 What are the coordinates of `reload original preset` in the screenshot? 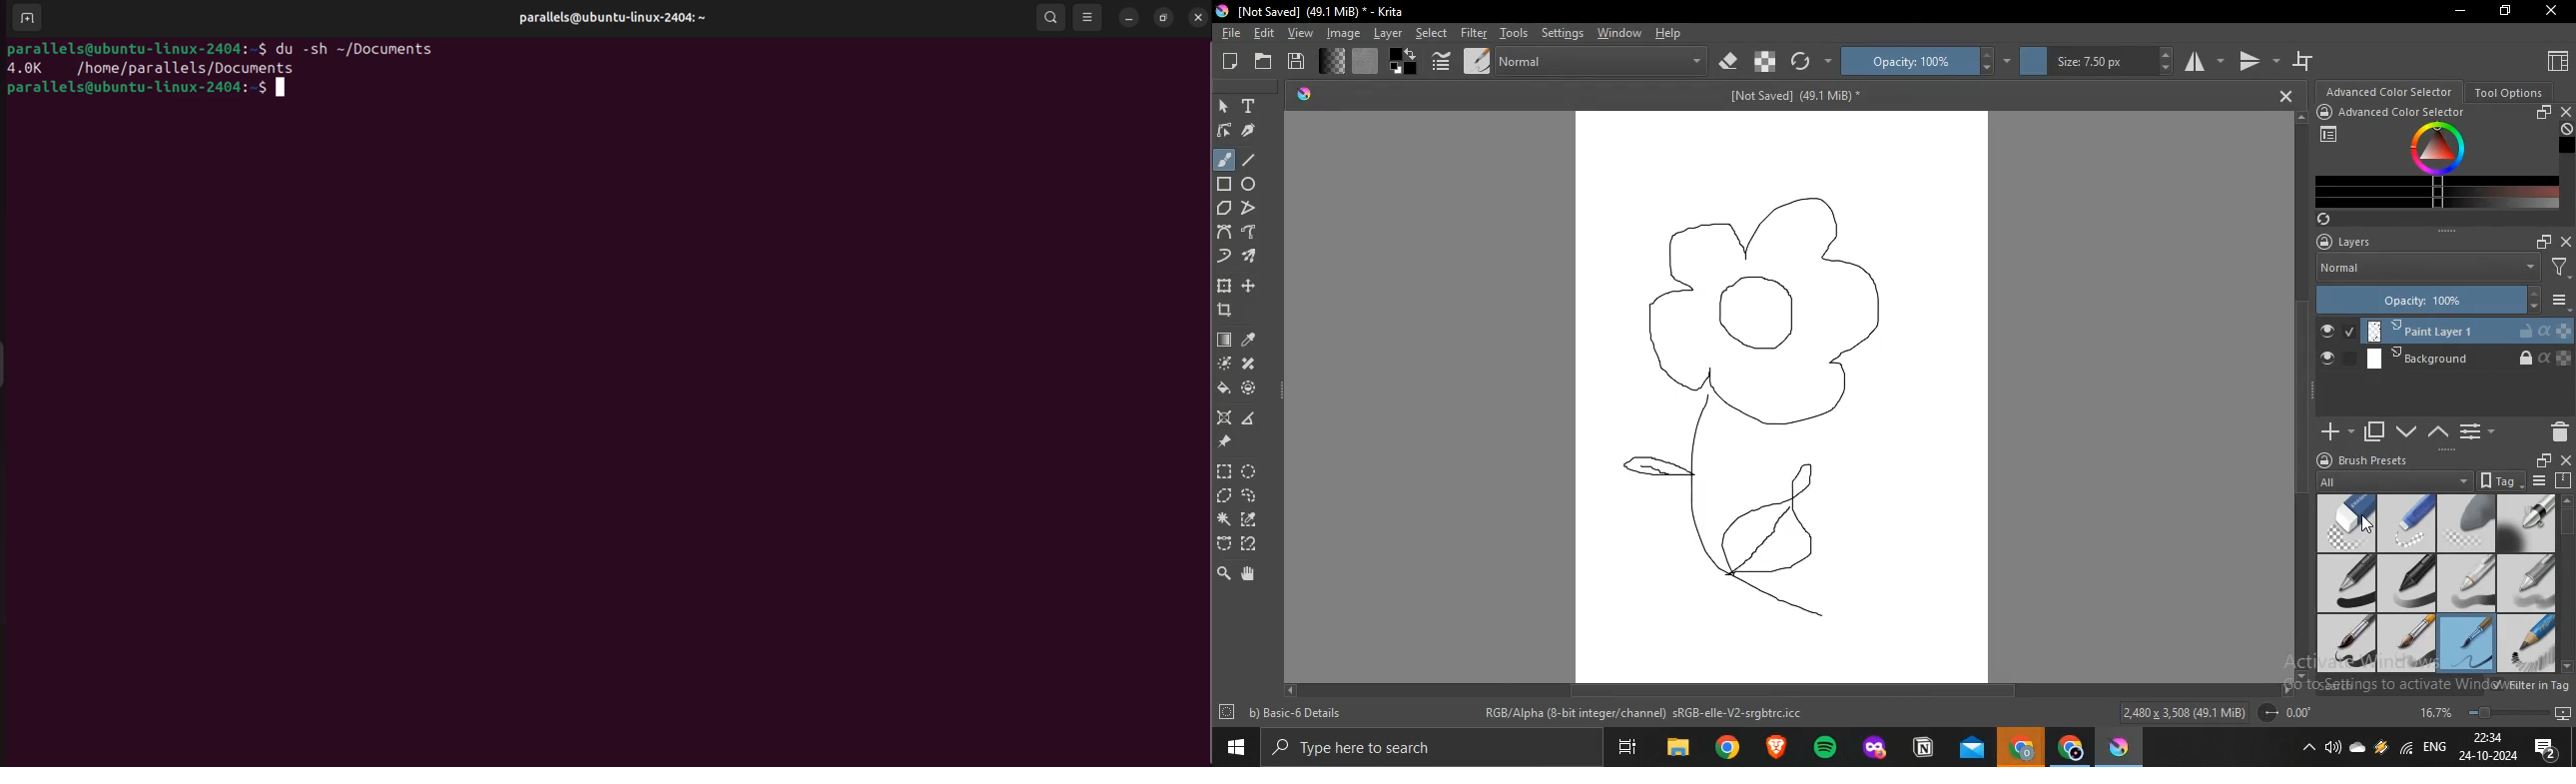 It's located at (1810, 62).